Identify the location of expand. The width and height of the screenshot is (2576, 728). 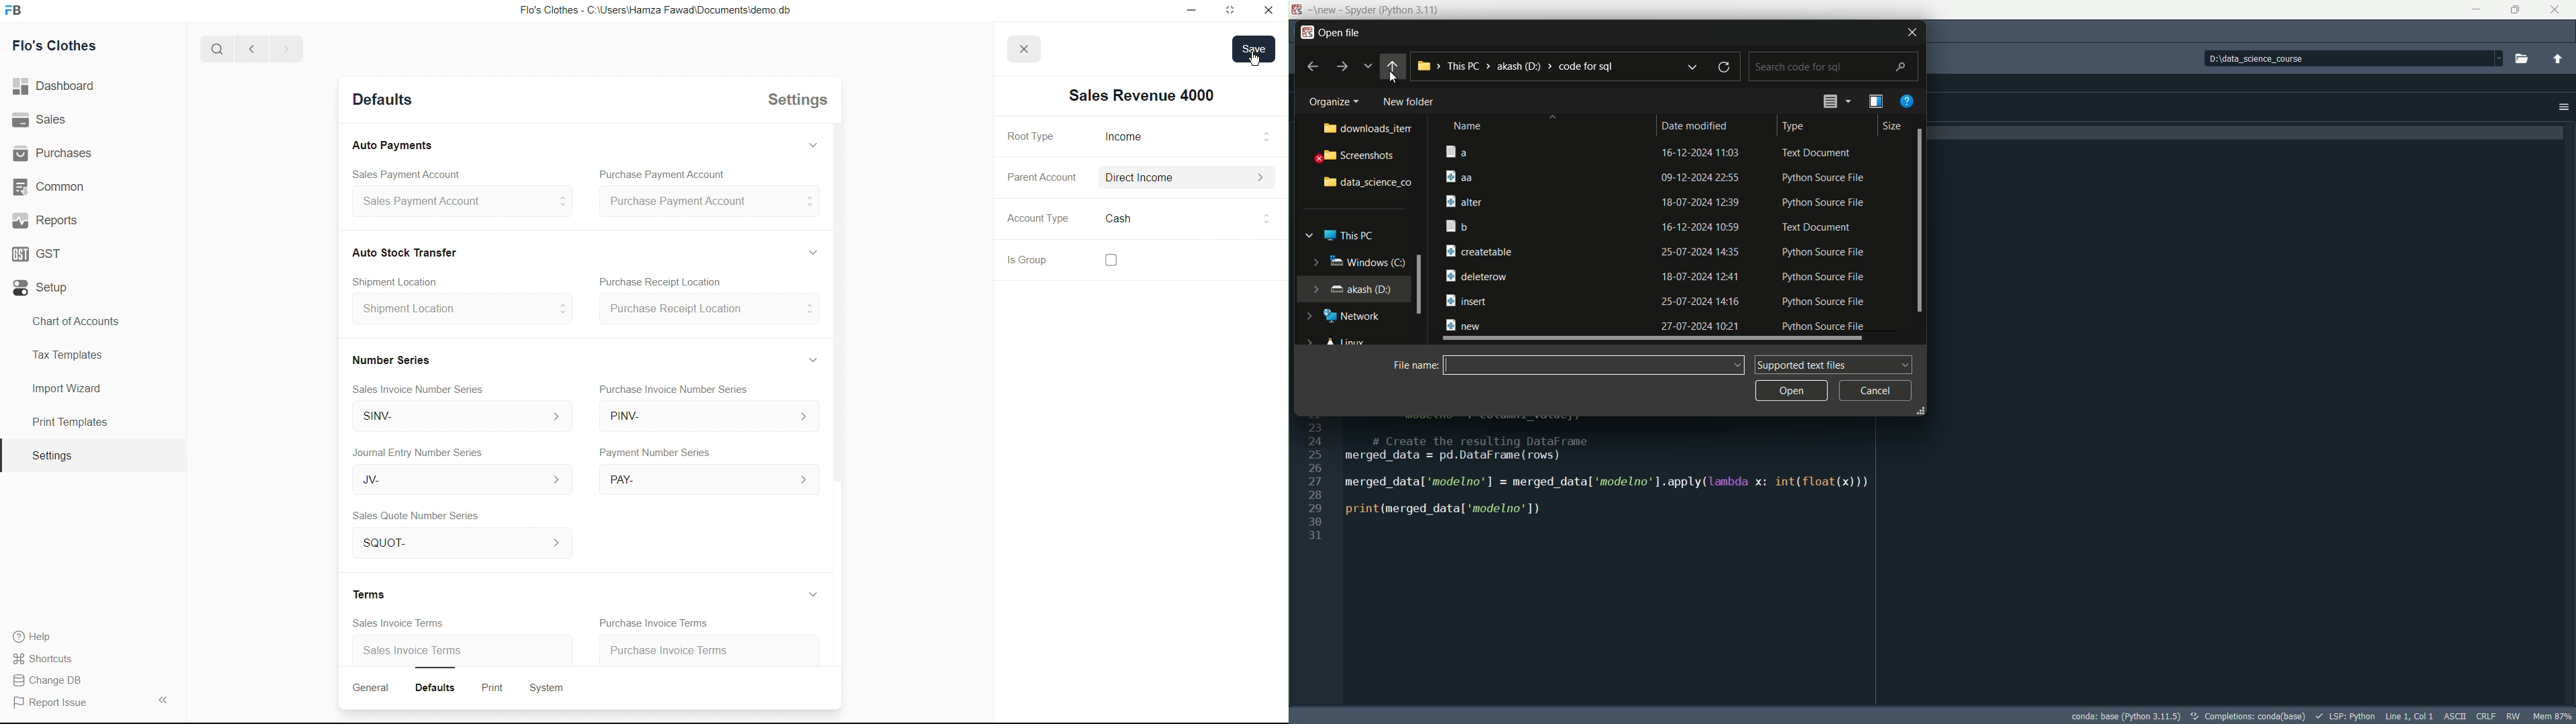
(1307, 235).